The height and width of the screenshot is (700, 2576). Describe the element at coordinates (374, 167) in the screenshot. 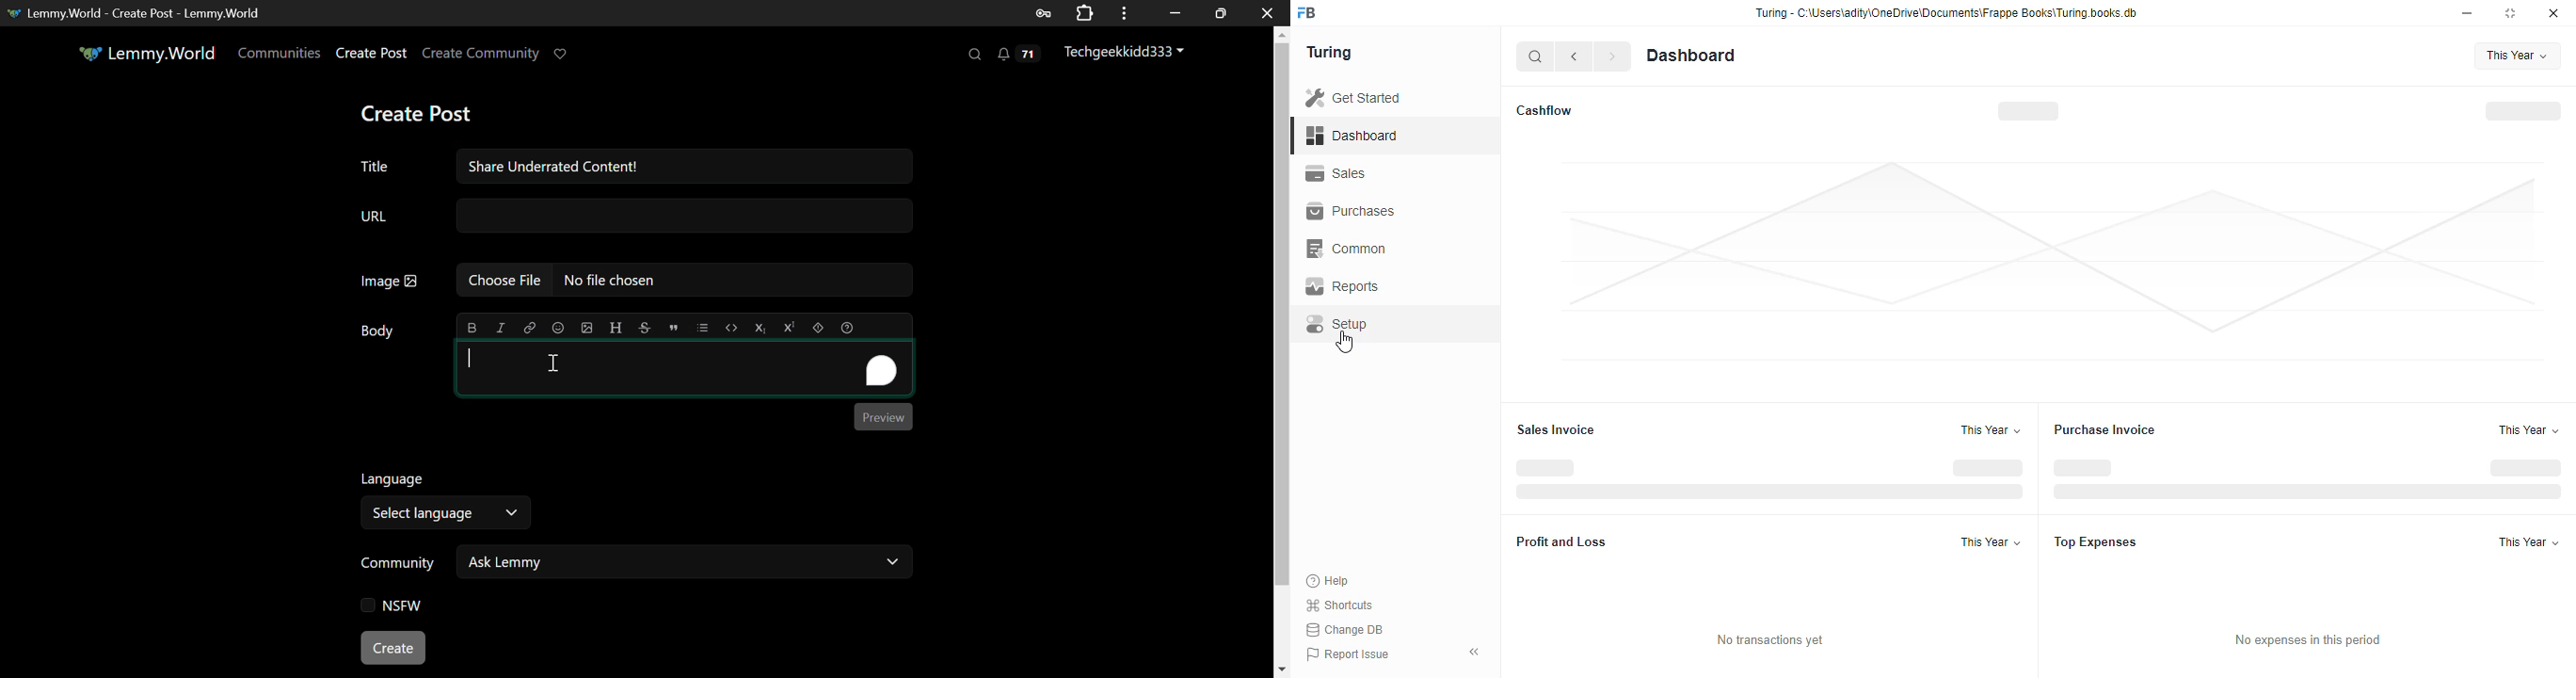

I see `Title` at that location.